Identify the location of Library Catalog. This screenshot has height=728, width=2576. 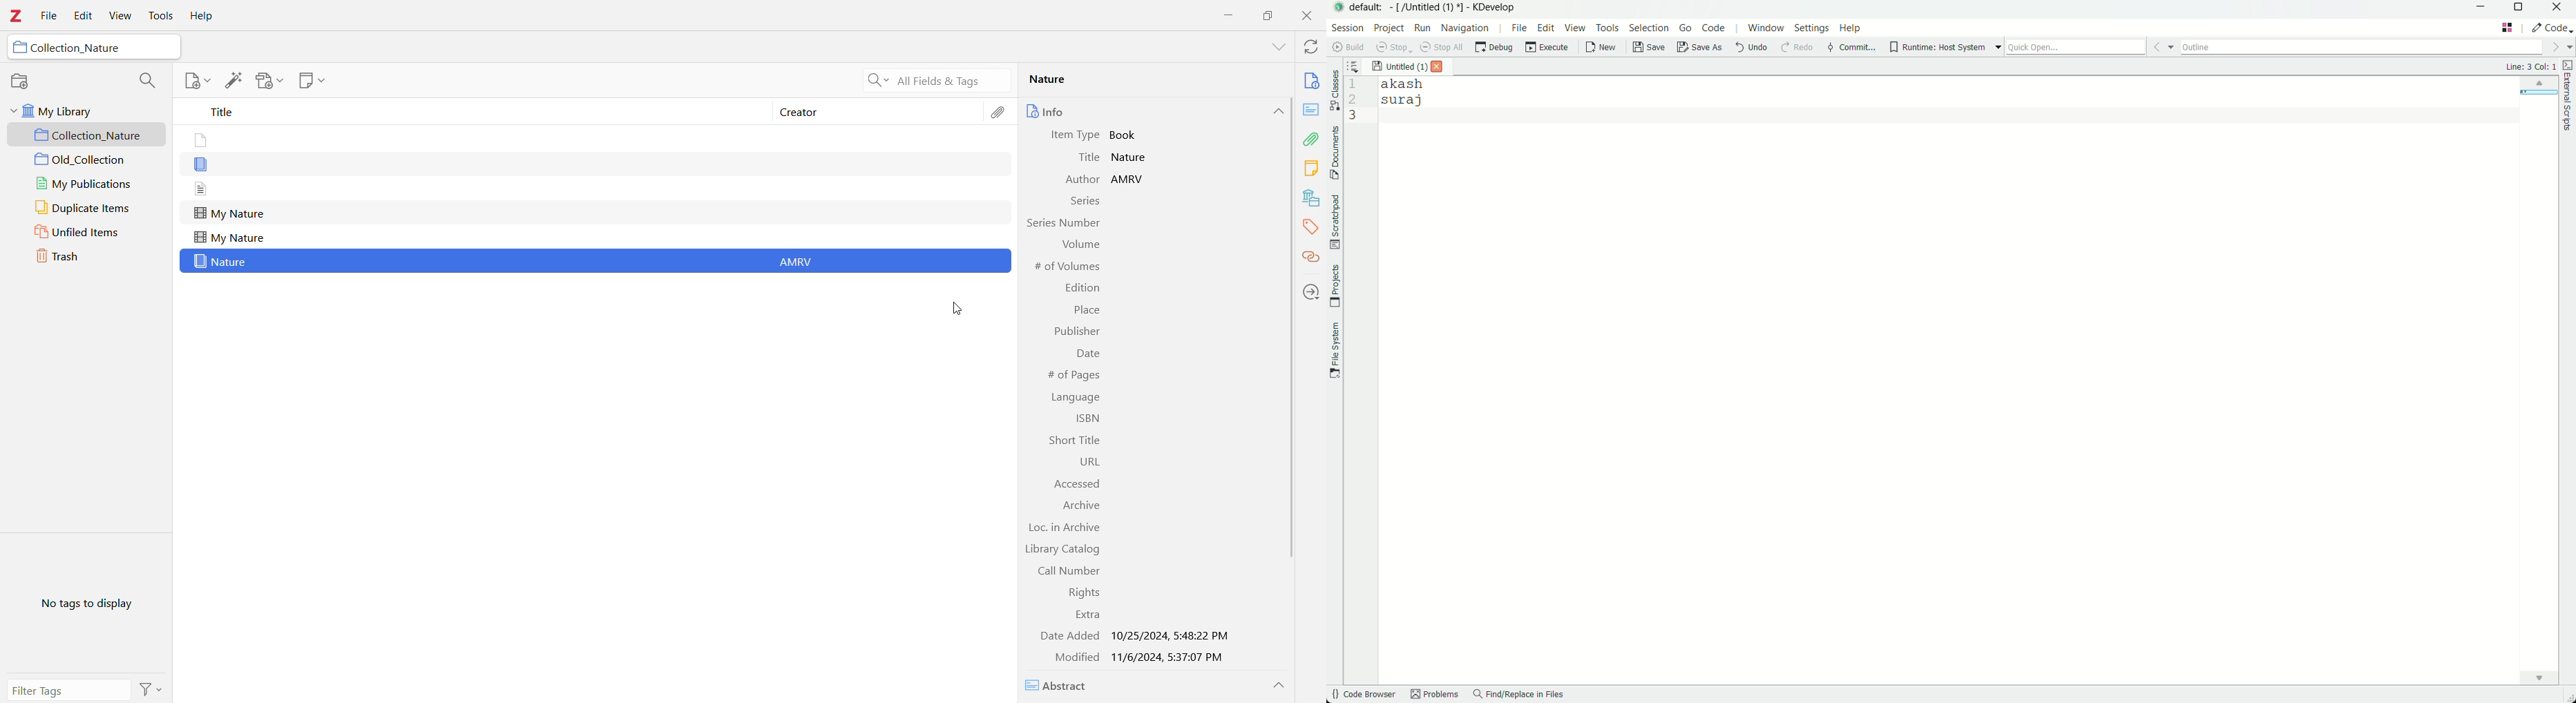
(1062, 550).